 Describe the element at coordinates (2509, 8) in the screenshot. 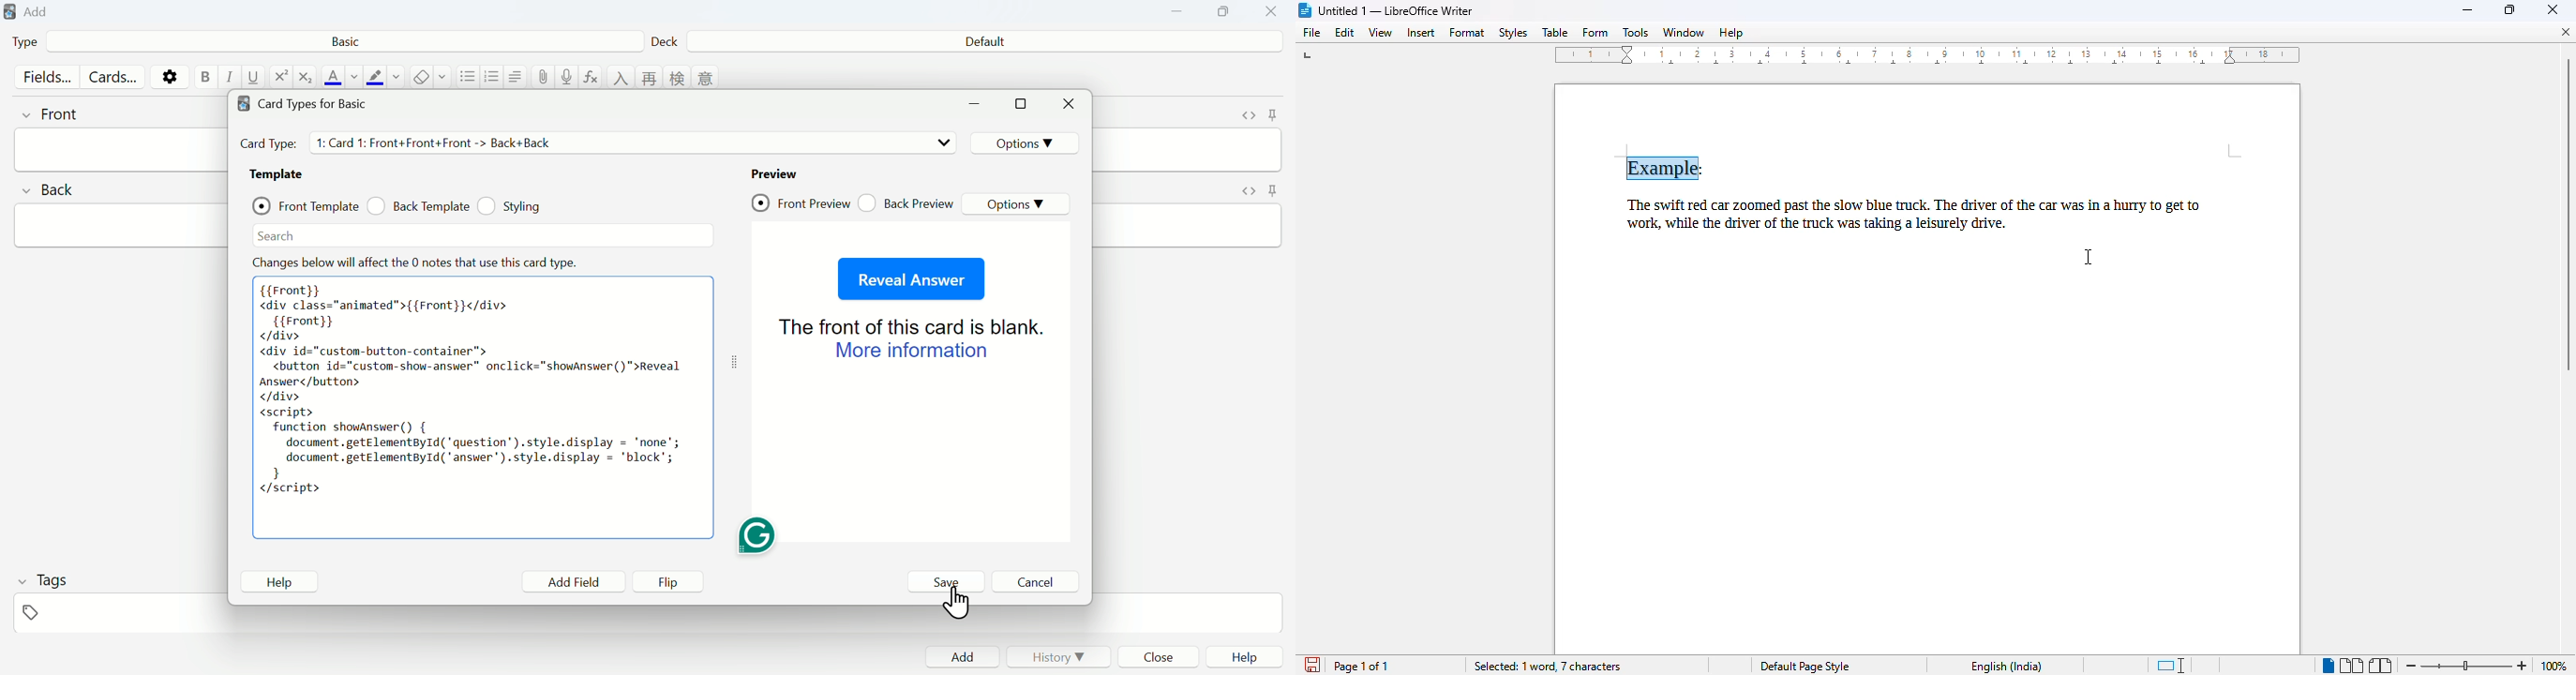

I see `maximize` at that location.